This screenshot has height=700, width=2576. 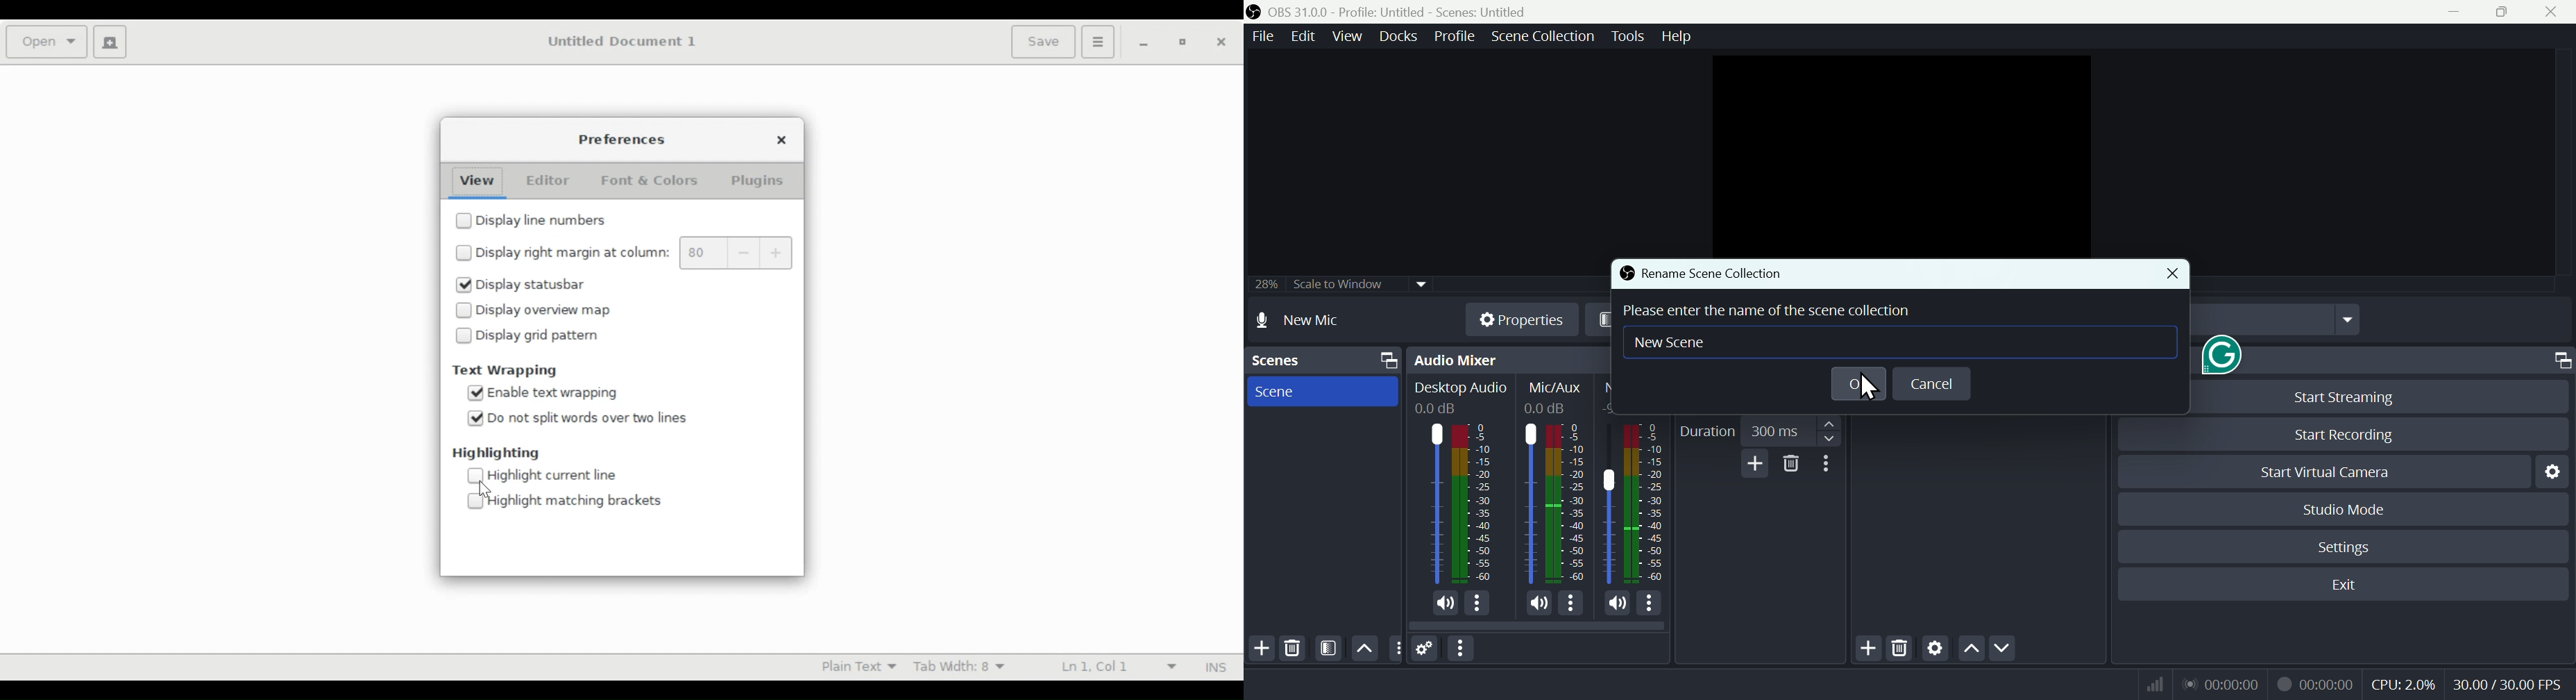 What do you see at coordinates (1680, 344) in the screenshot?
I see `new scene` at bounding box center [1680, 344].